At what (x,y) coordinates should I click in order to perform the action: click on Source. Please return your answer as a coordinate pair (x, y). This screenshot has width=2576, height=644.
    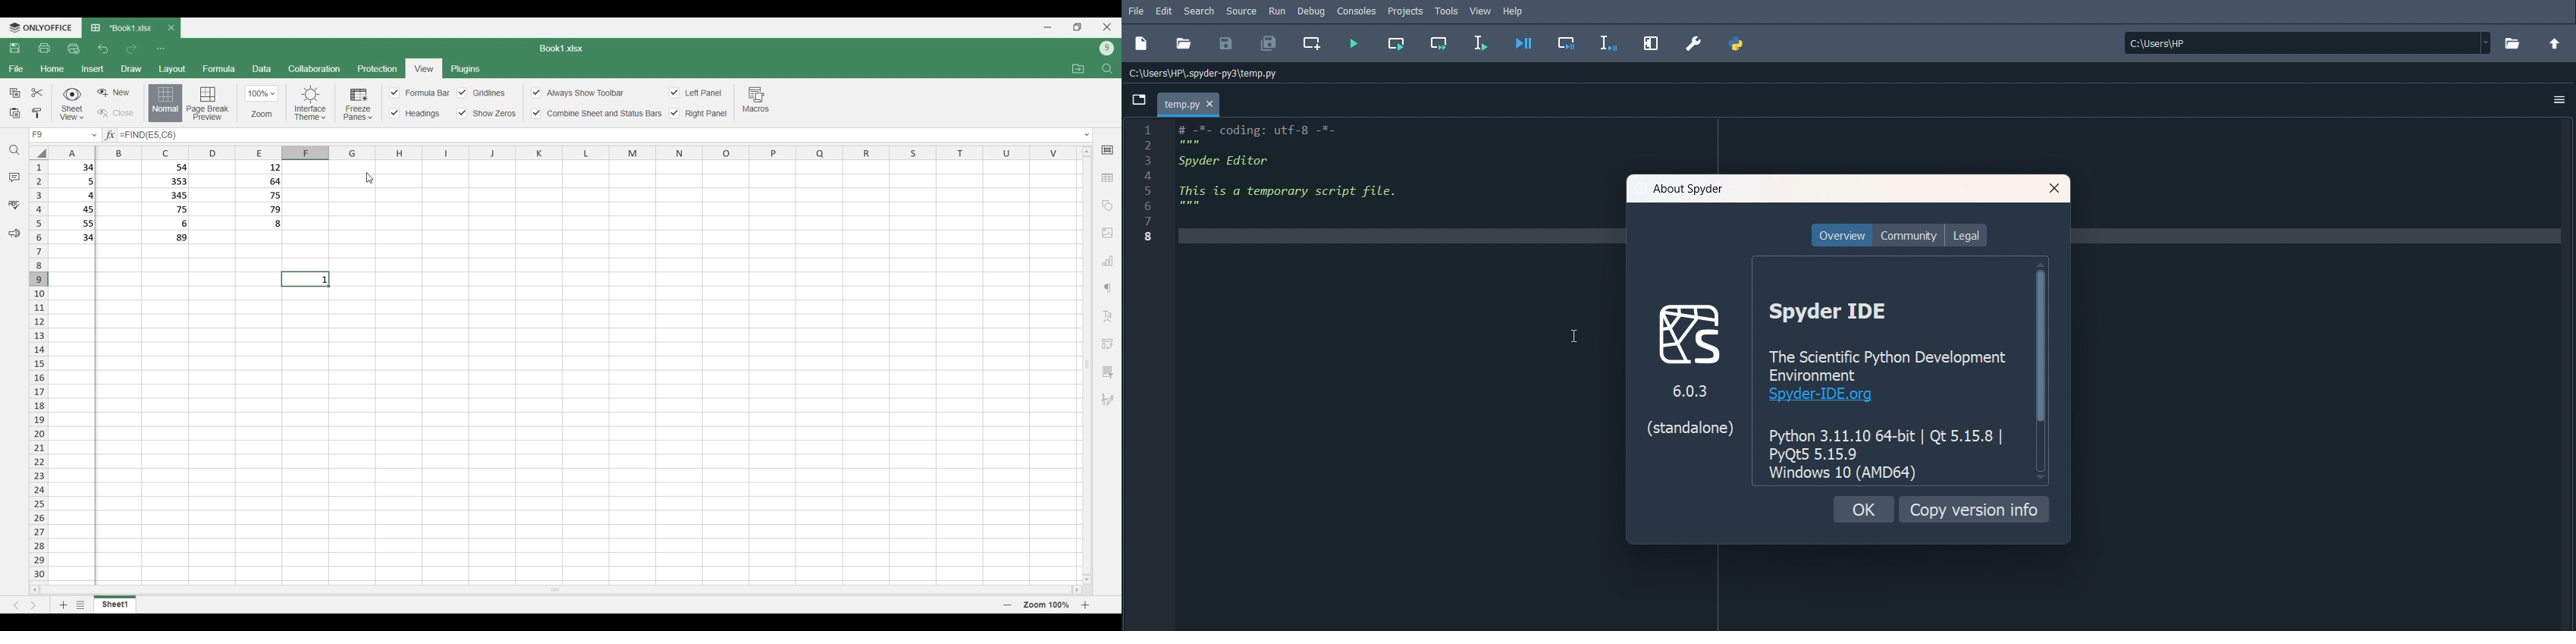
    Looking at the image, I should click on (1241, 12).